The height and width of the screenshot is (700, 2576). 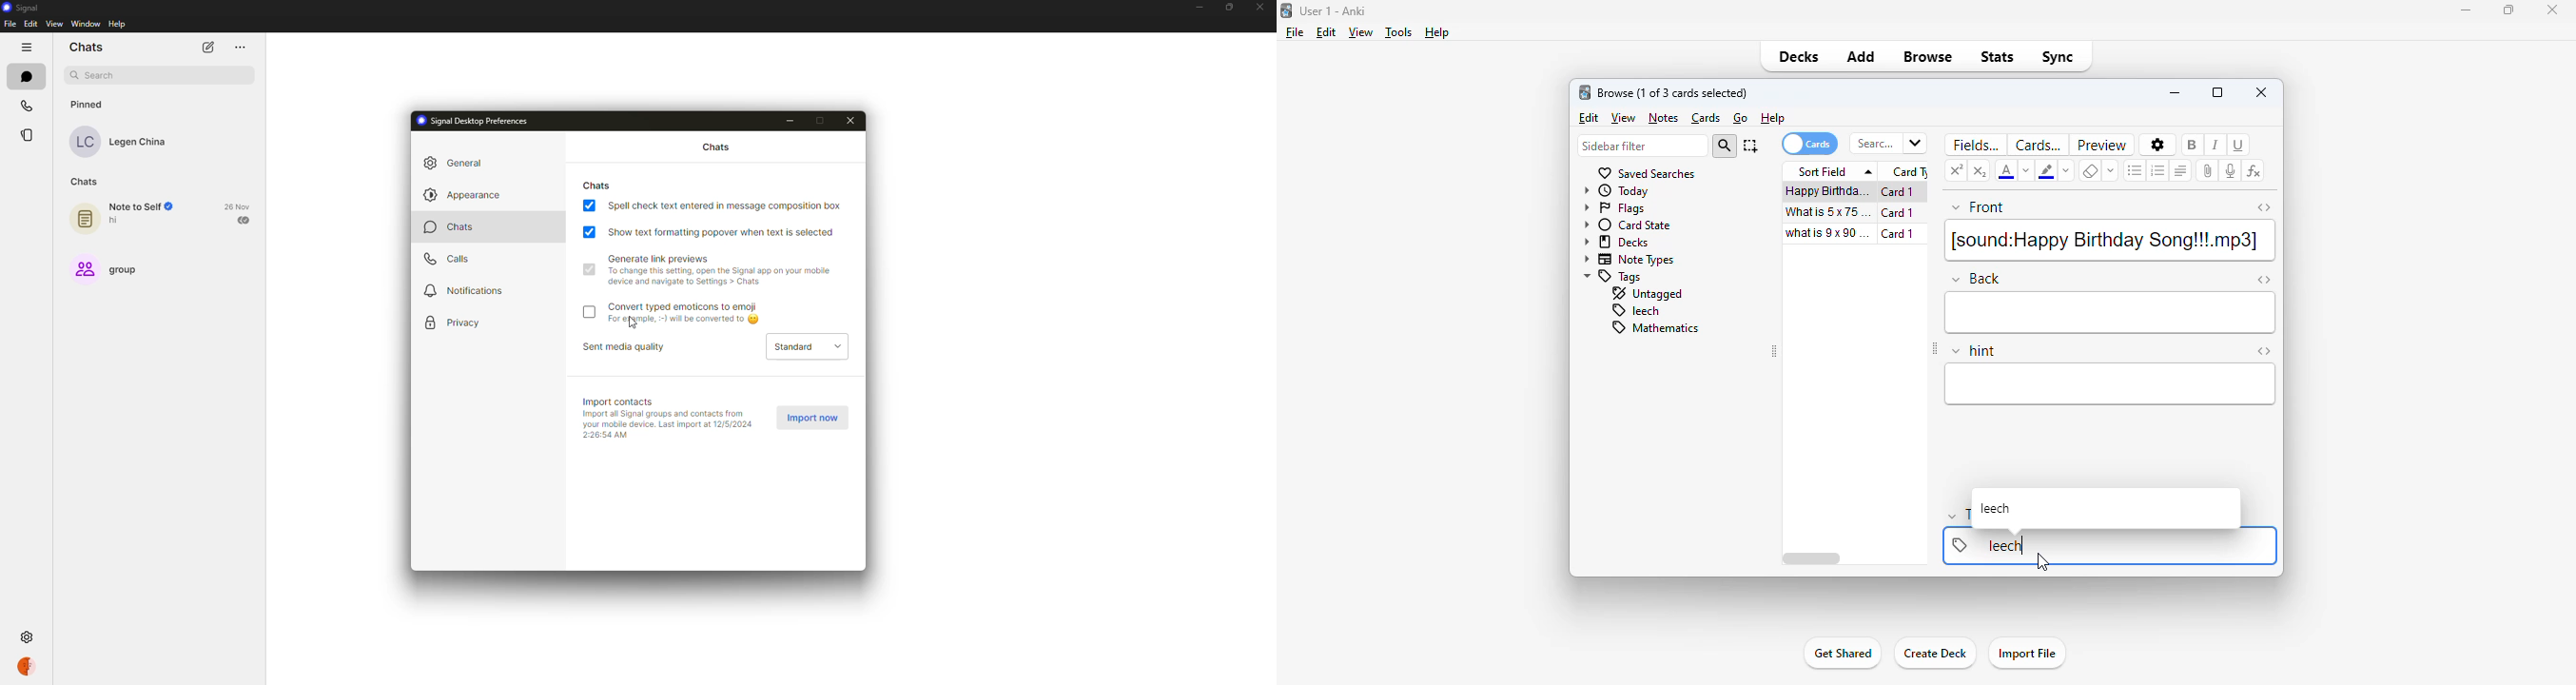 What do you see at coordinates (1361, 32) in the screenshot?
I see `view` at bounding box center [1361, 32].